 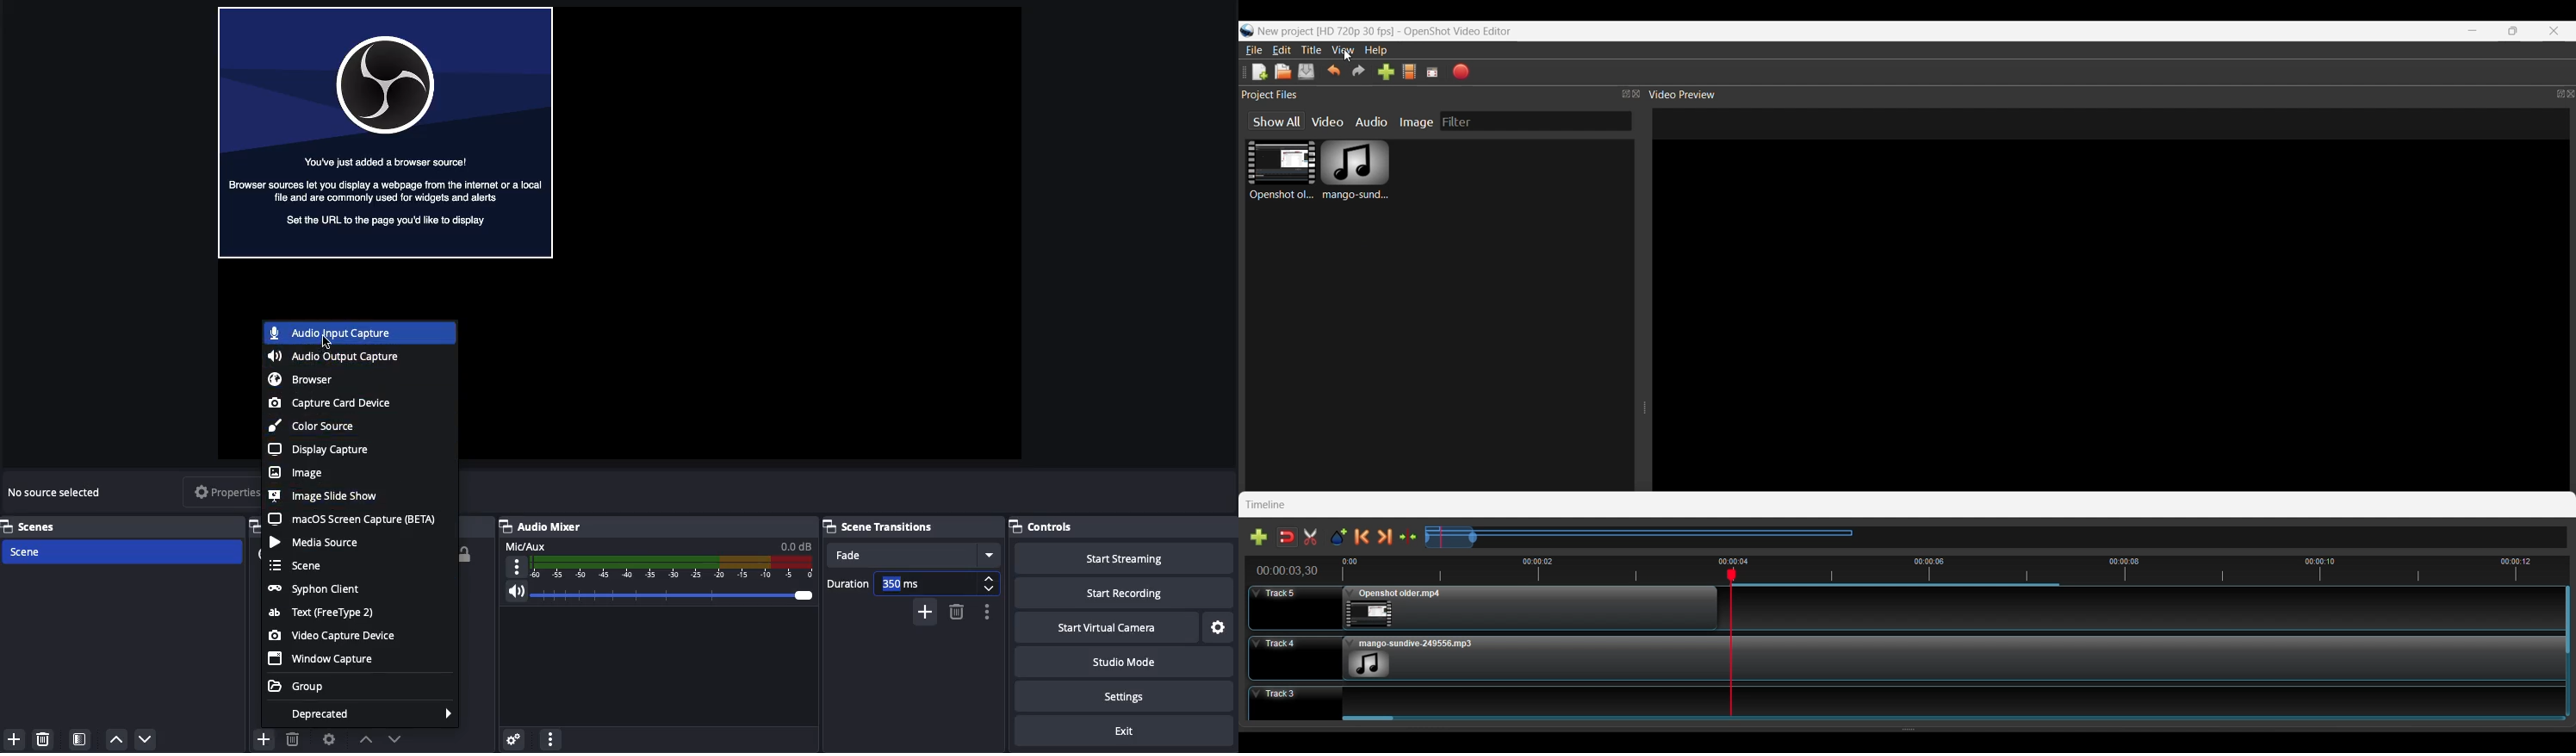 I want to click on Remove, so click(x=957, y=613).